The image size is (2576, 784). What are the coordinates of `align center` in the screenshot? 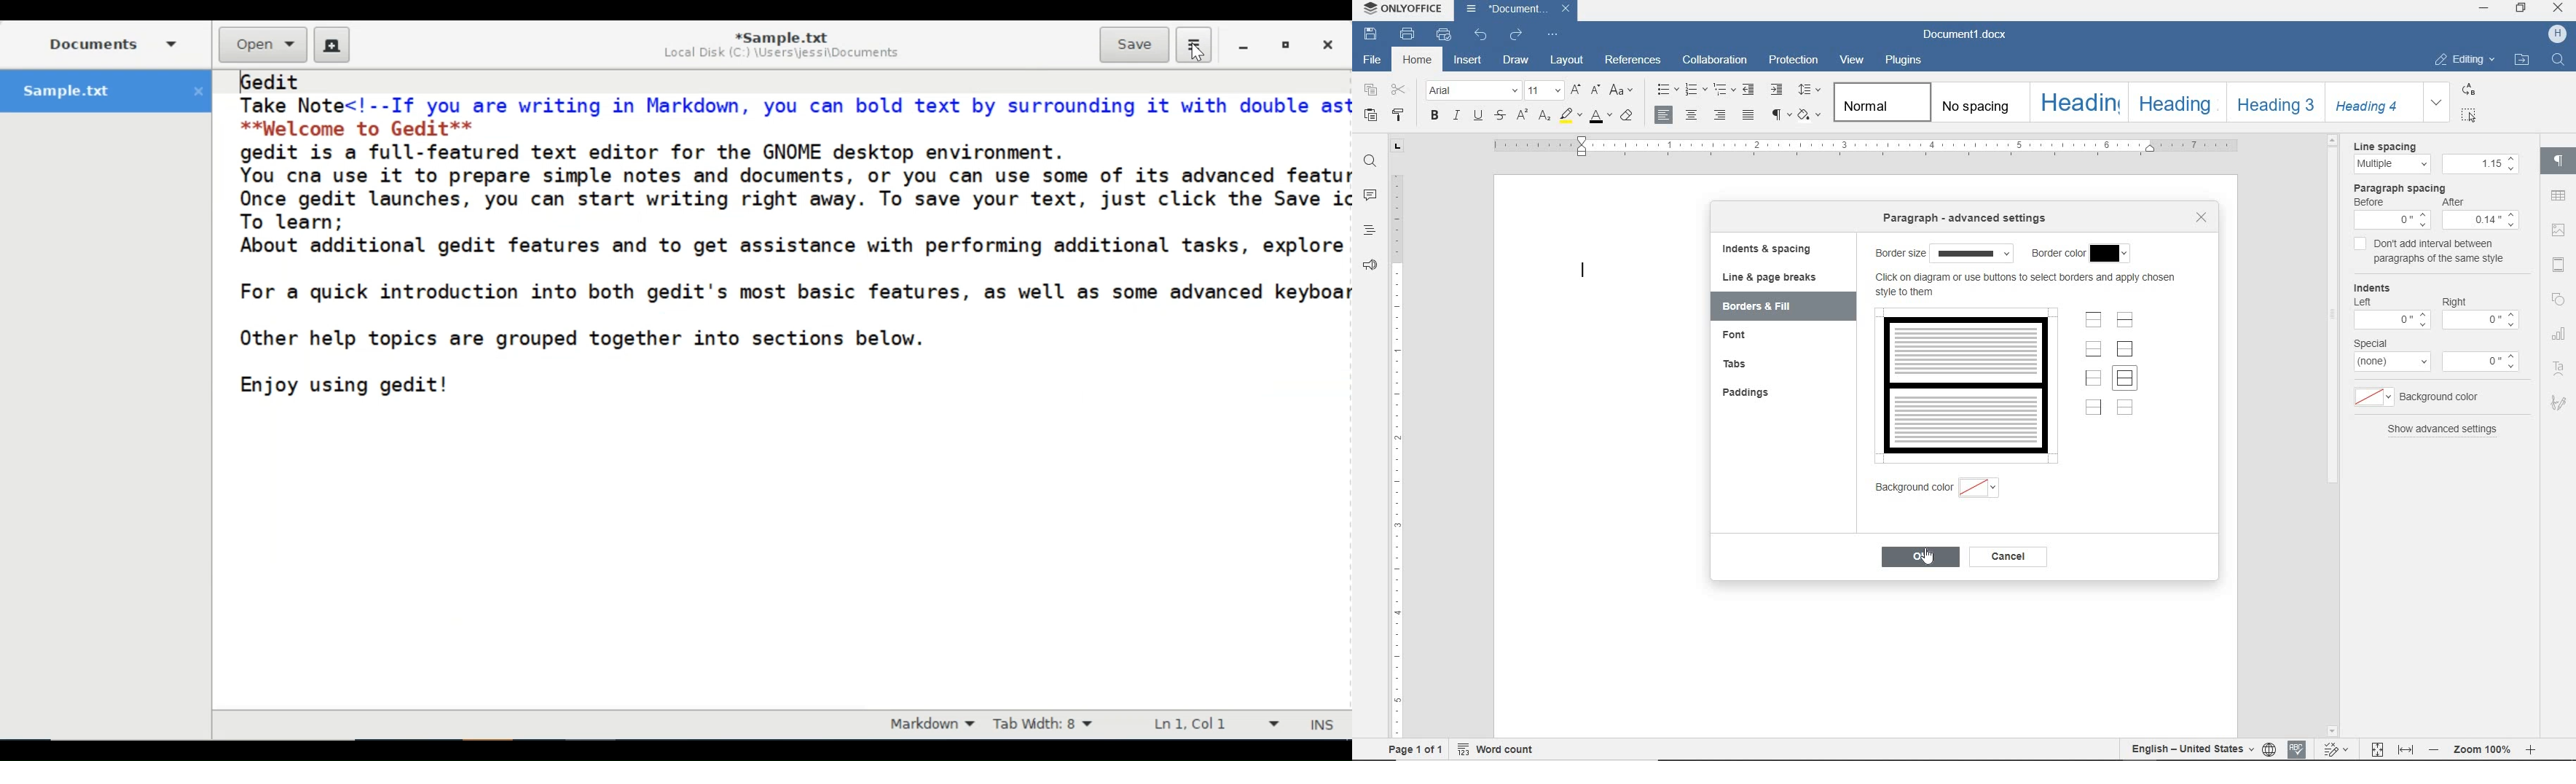 It's located at (1692, 116).